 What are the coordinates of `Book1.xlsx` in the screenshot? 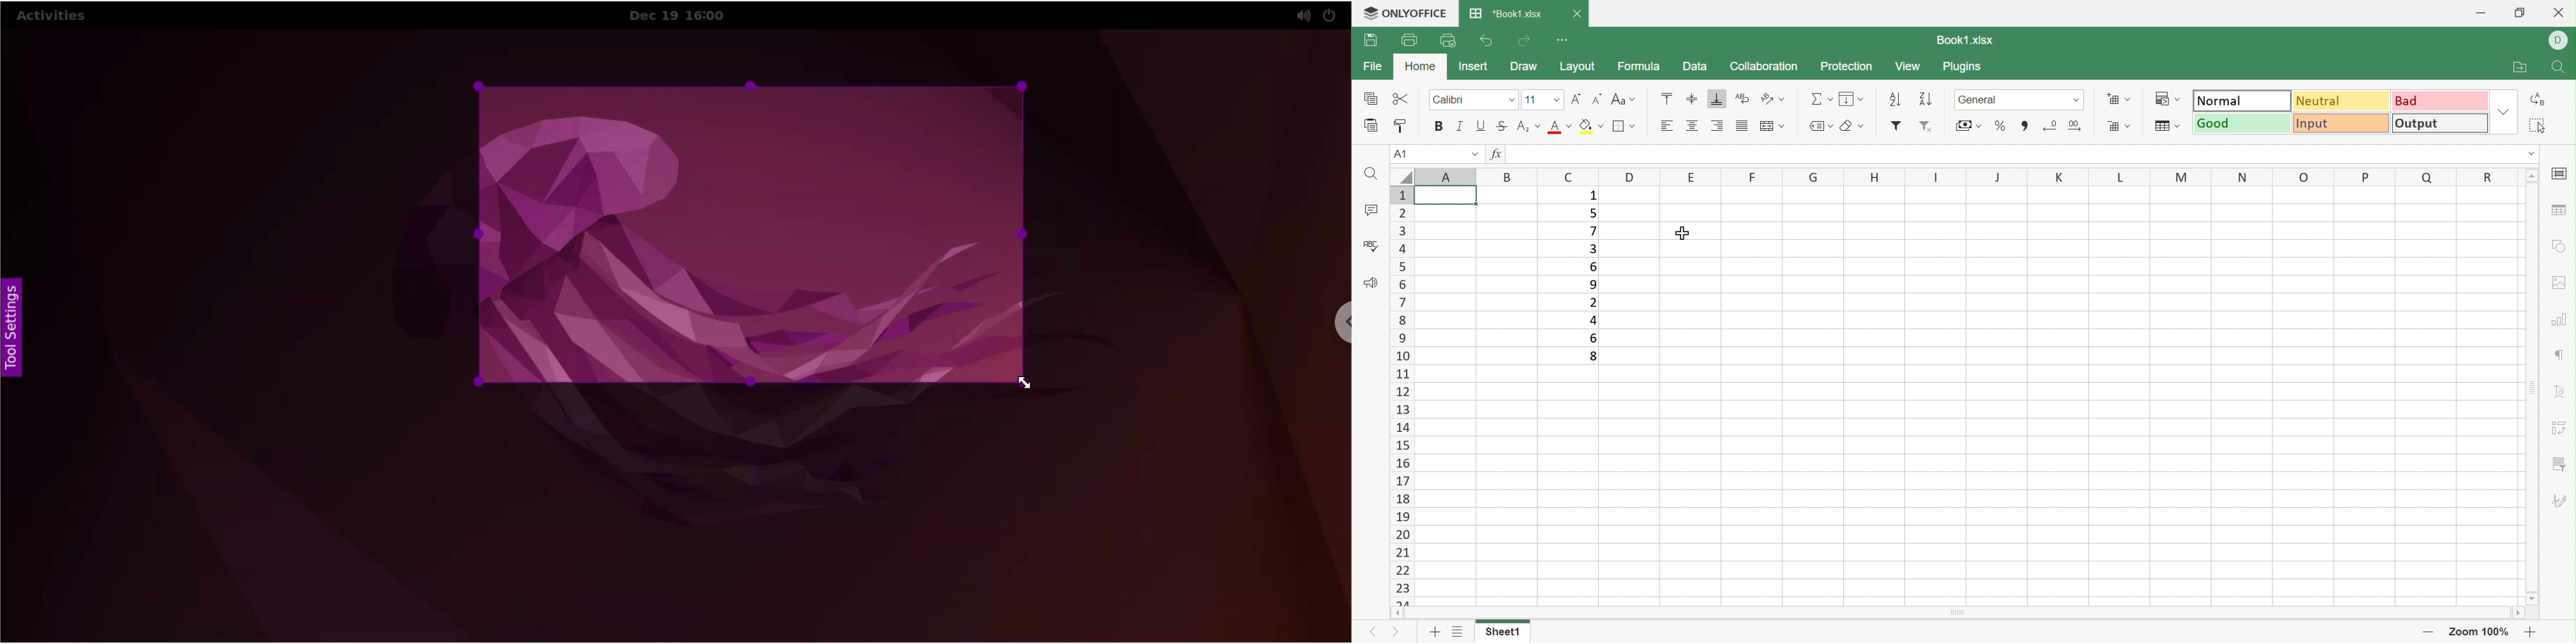 It's located at (1966, 38).